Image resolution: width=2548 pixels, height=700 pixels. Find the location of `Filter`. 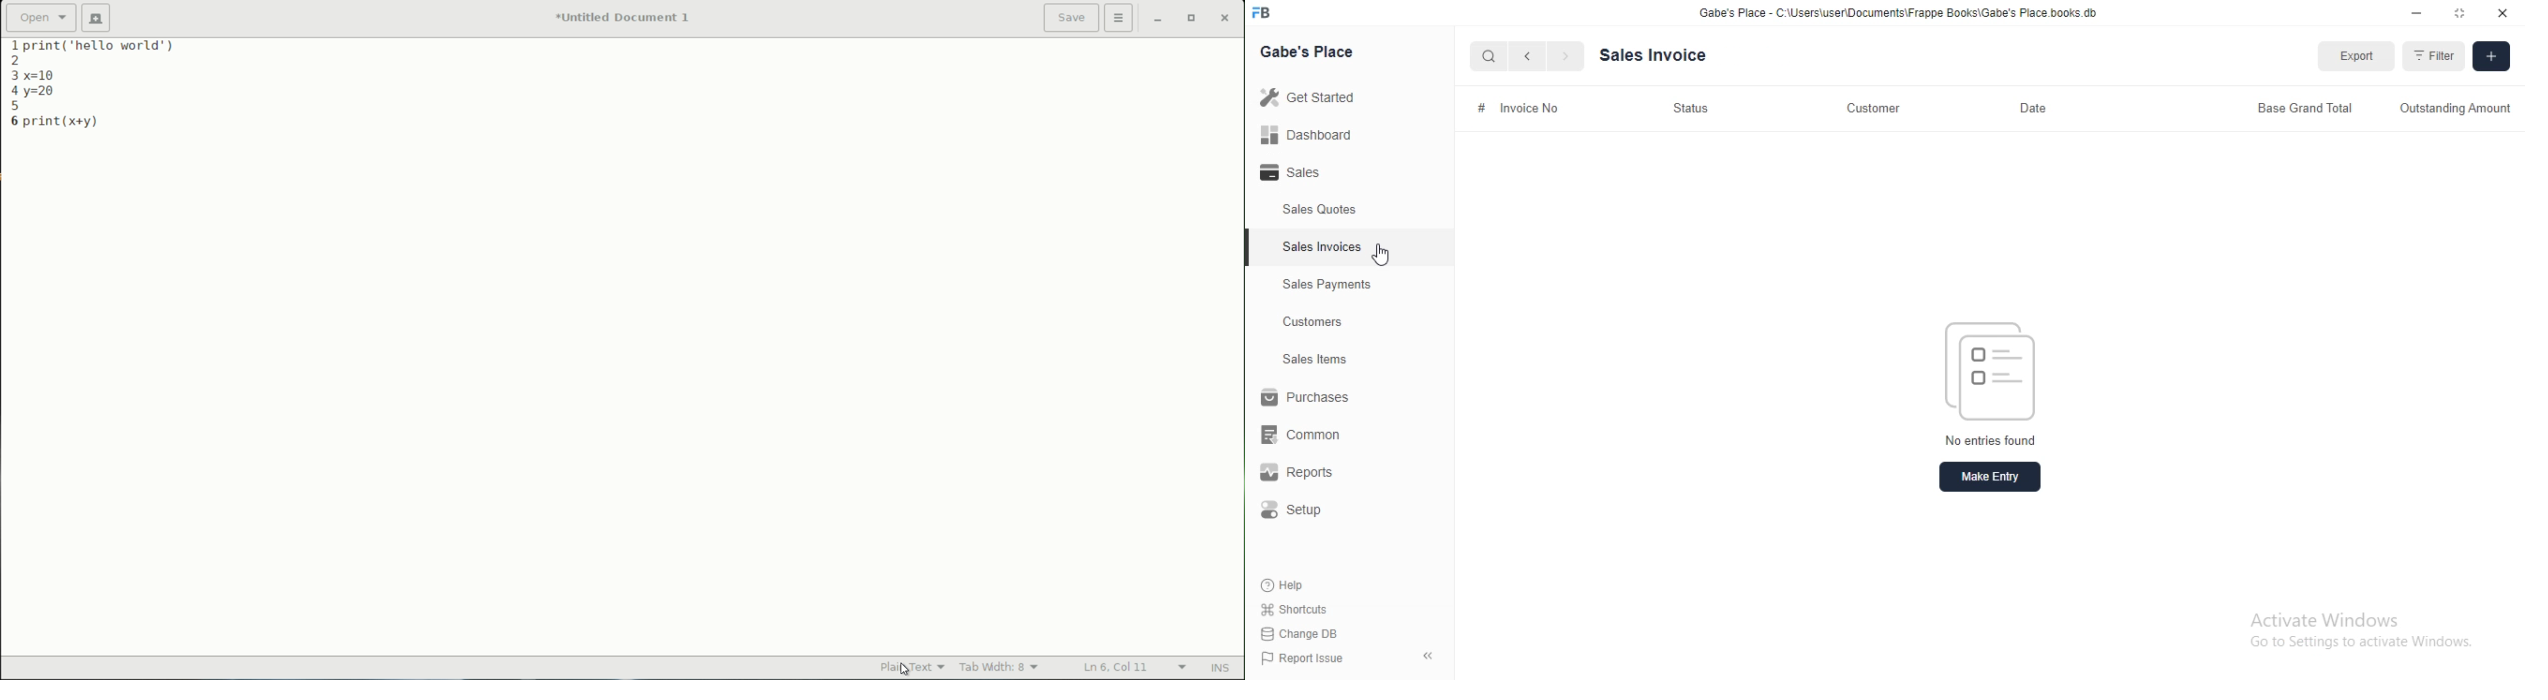

Filter is located at coordinates (2438, 55).